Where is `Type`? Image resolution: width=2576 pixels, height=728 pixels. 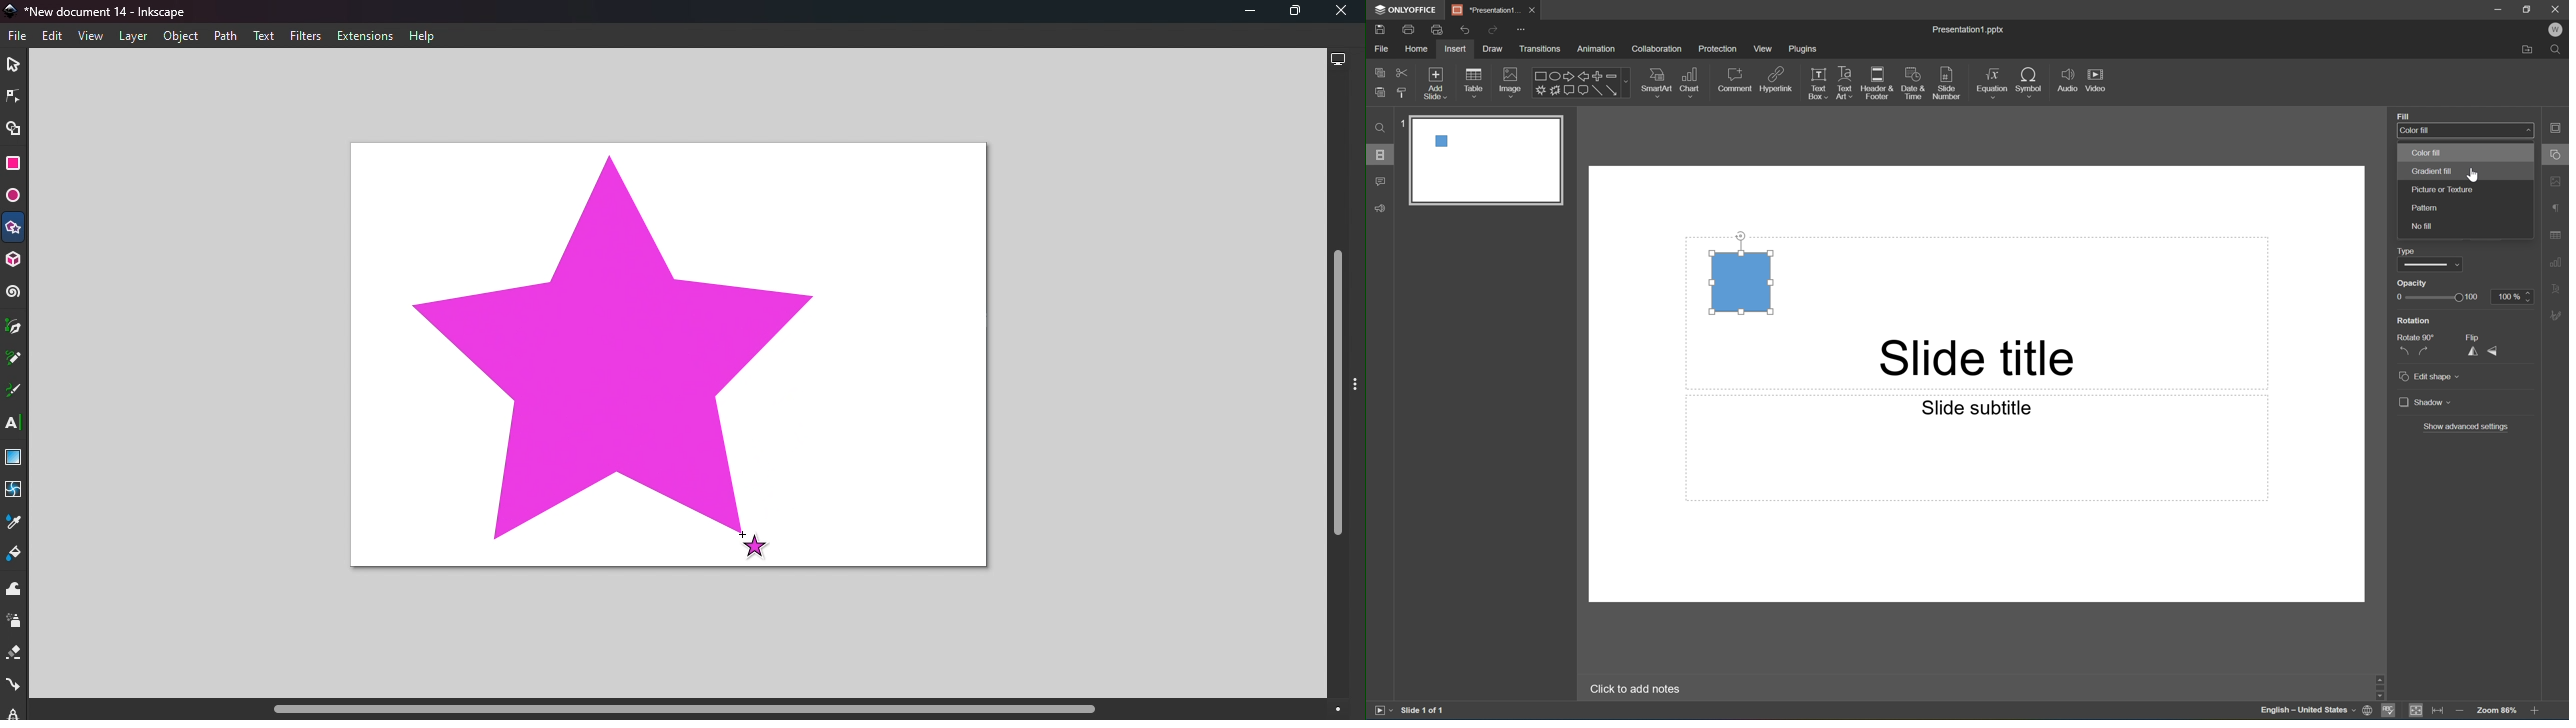 Type is located at coordinates (2407, 250).